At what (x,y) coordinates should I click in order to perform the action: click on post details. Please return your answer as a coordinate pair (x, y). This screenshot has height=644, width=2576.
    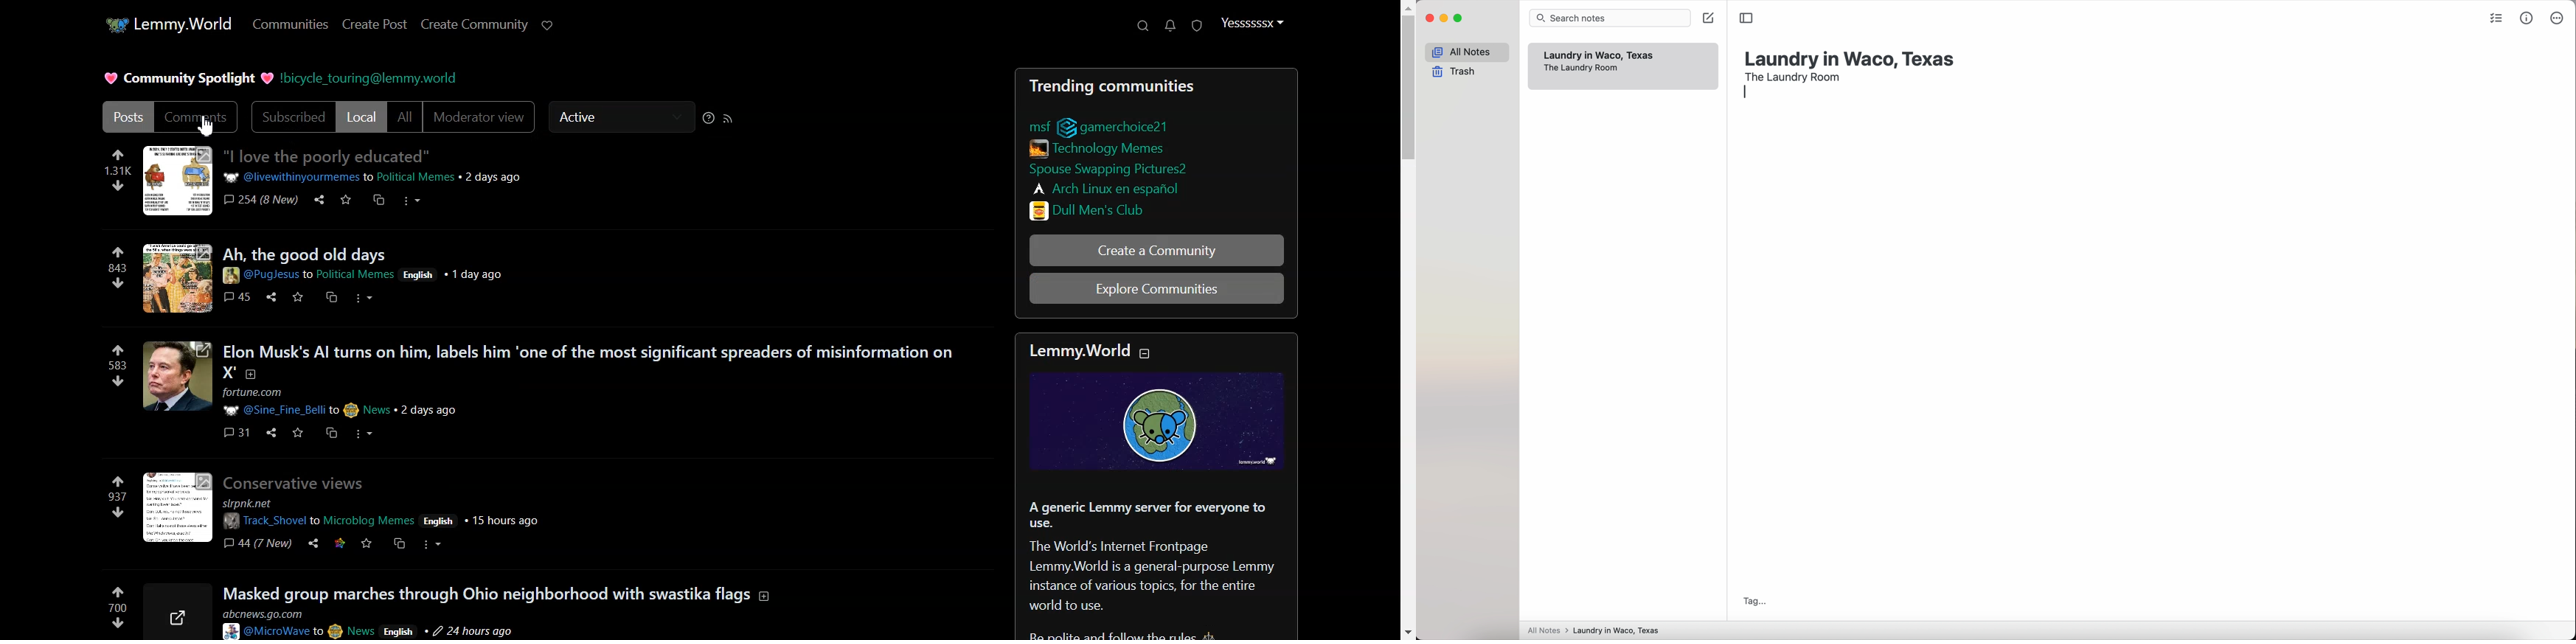
    Looking at the image, I should click on (365, 276).